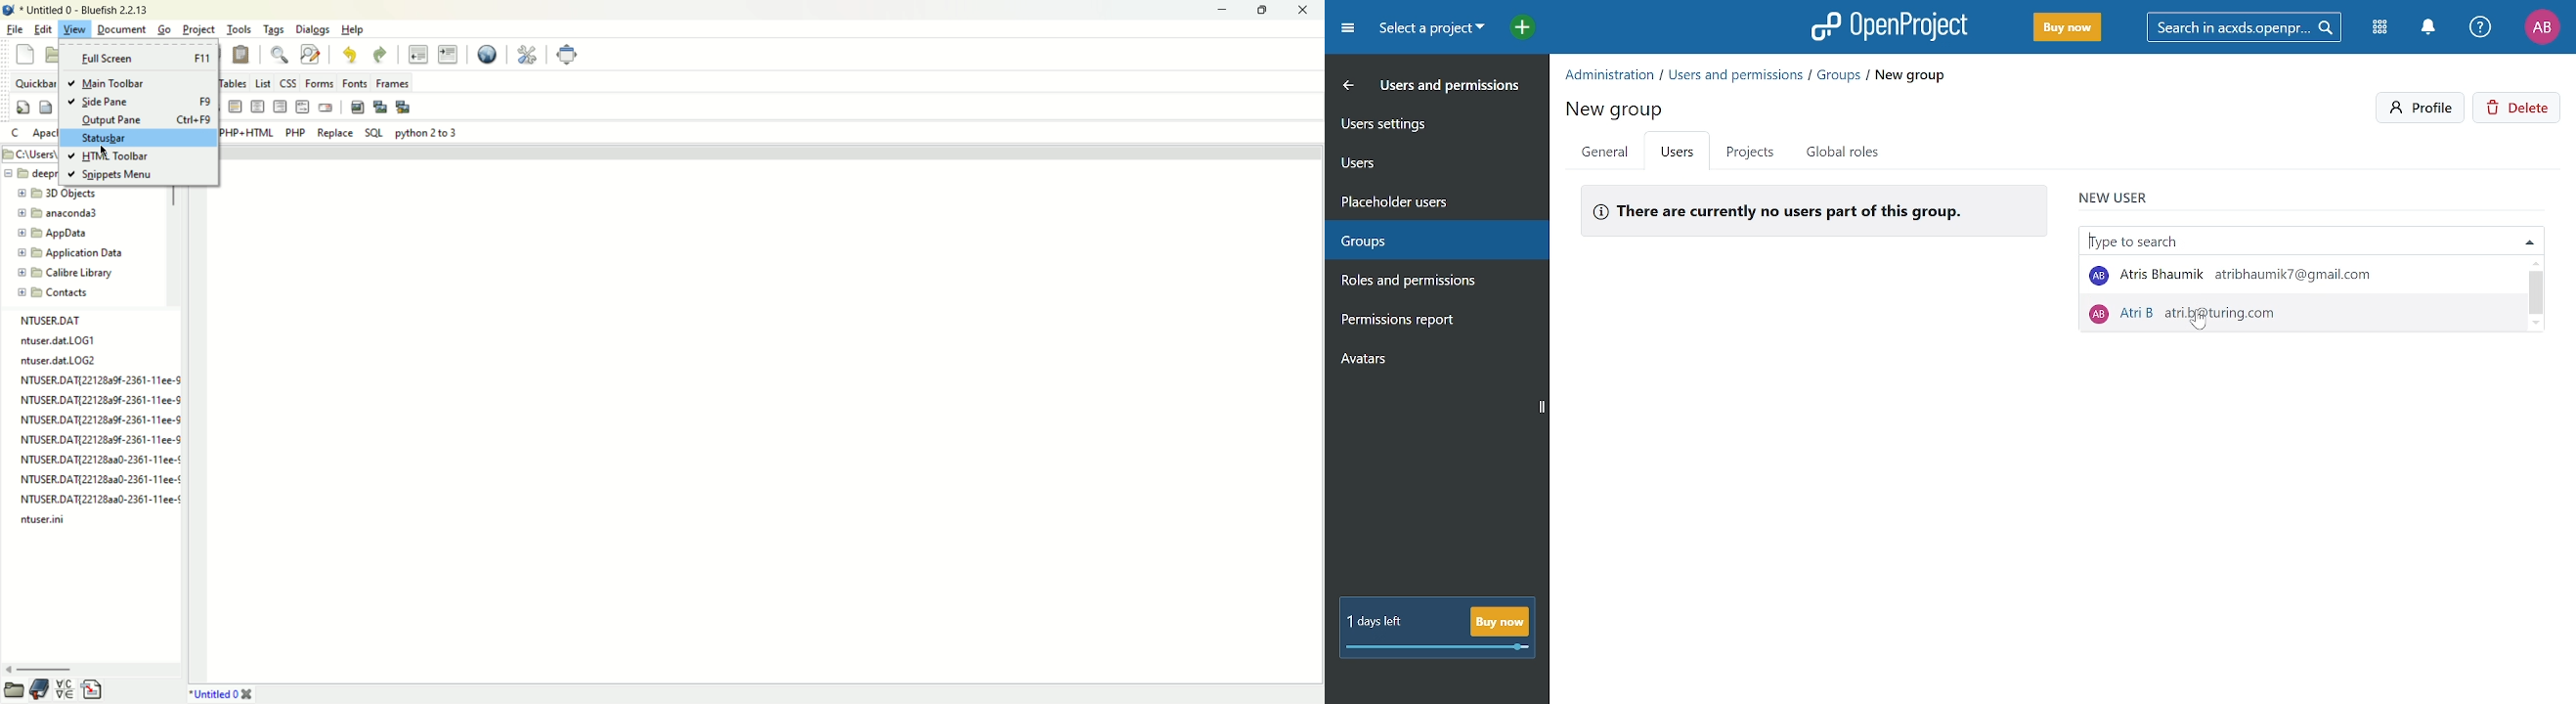 The width and height of the screenshot is (2576, 728). What do you see at coordinates (356, 108) in the screenshot?
I see `insert image` at bounding box center [356, 108].